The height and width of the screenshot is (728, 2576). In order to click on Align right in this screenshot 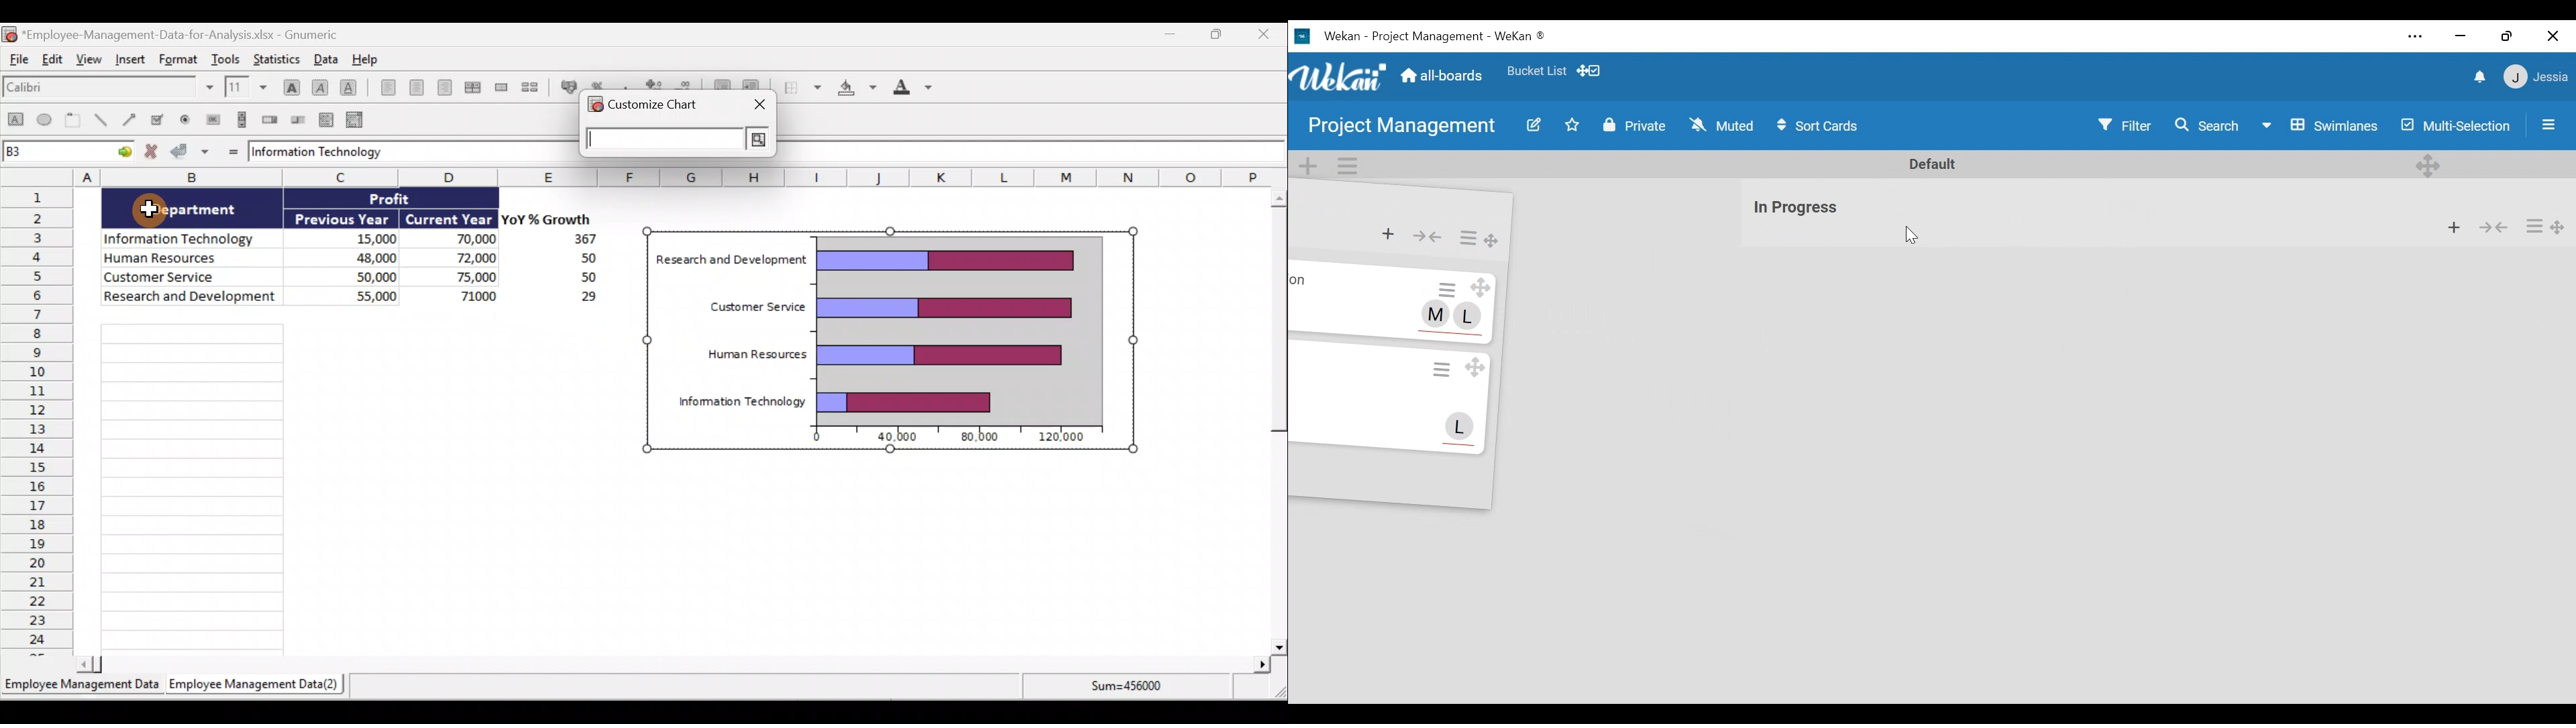, I will do `click(444, 87)`.